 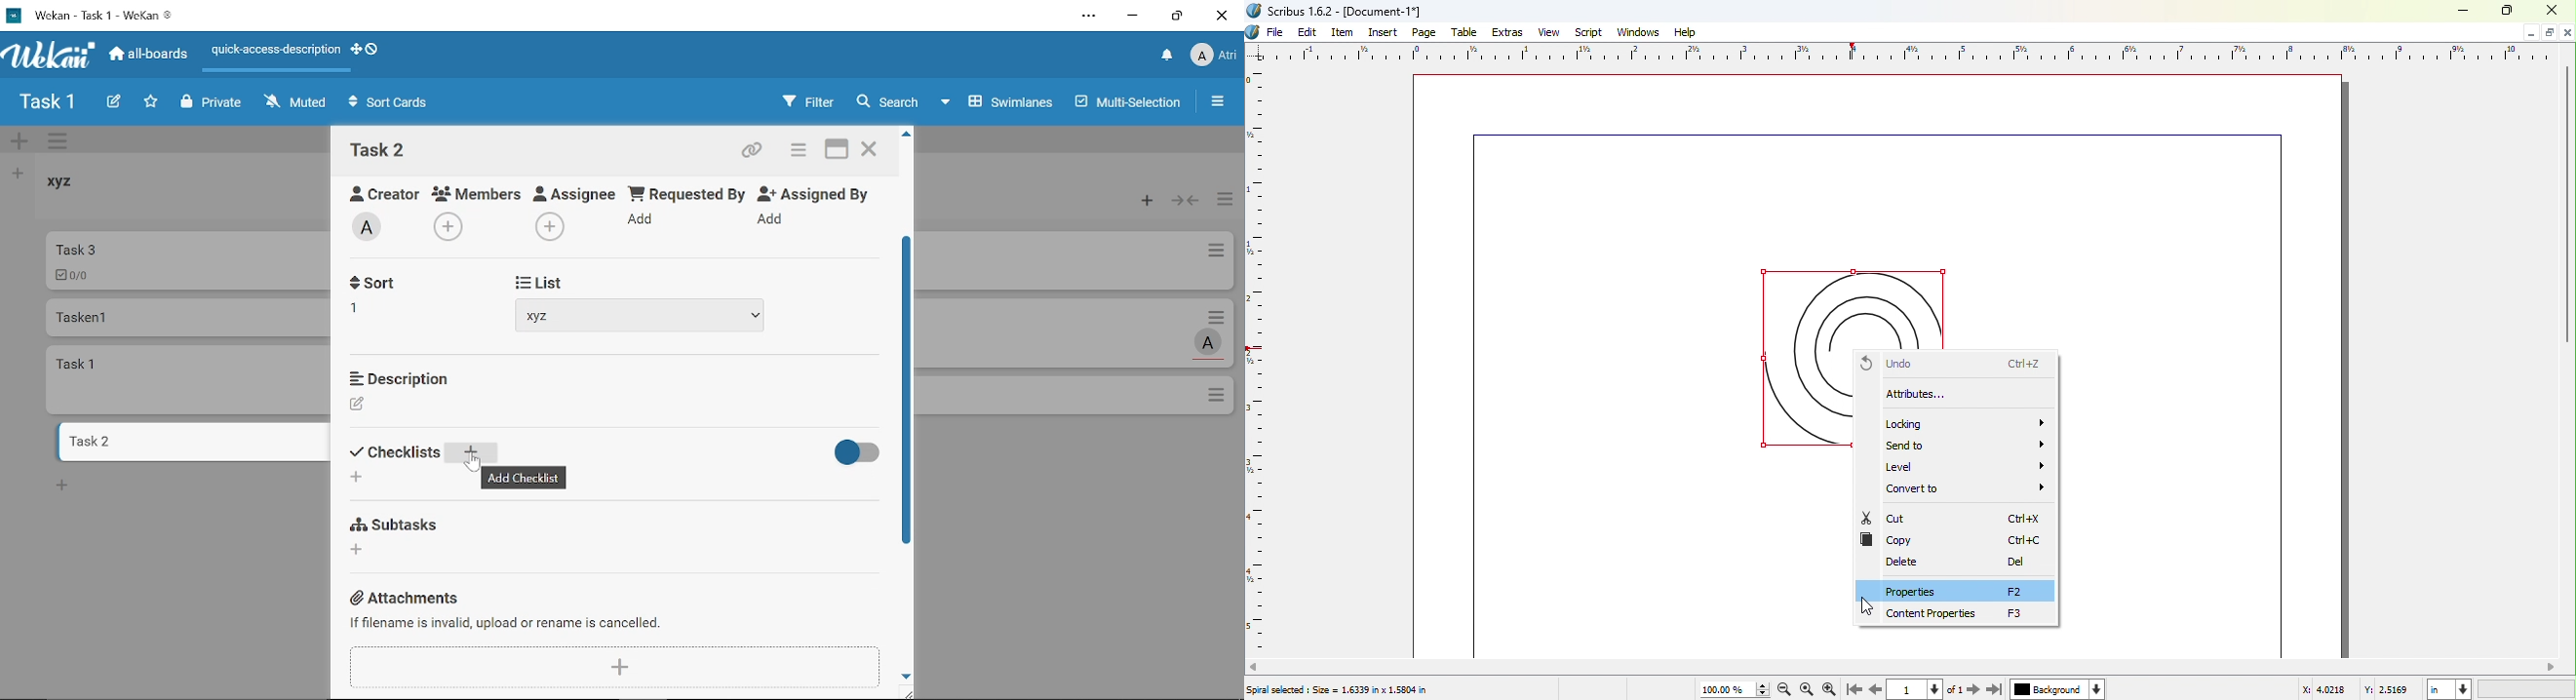 What do you see at coordinates (1275, 31) in the screenshot?
I see `File` at bounding box center [1275, 31].